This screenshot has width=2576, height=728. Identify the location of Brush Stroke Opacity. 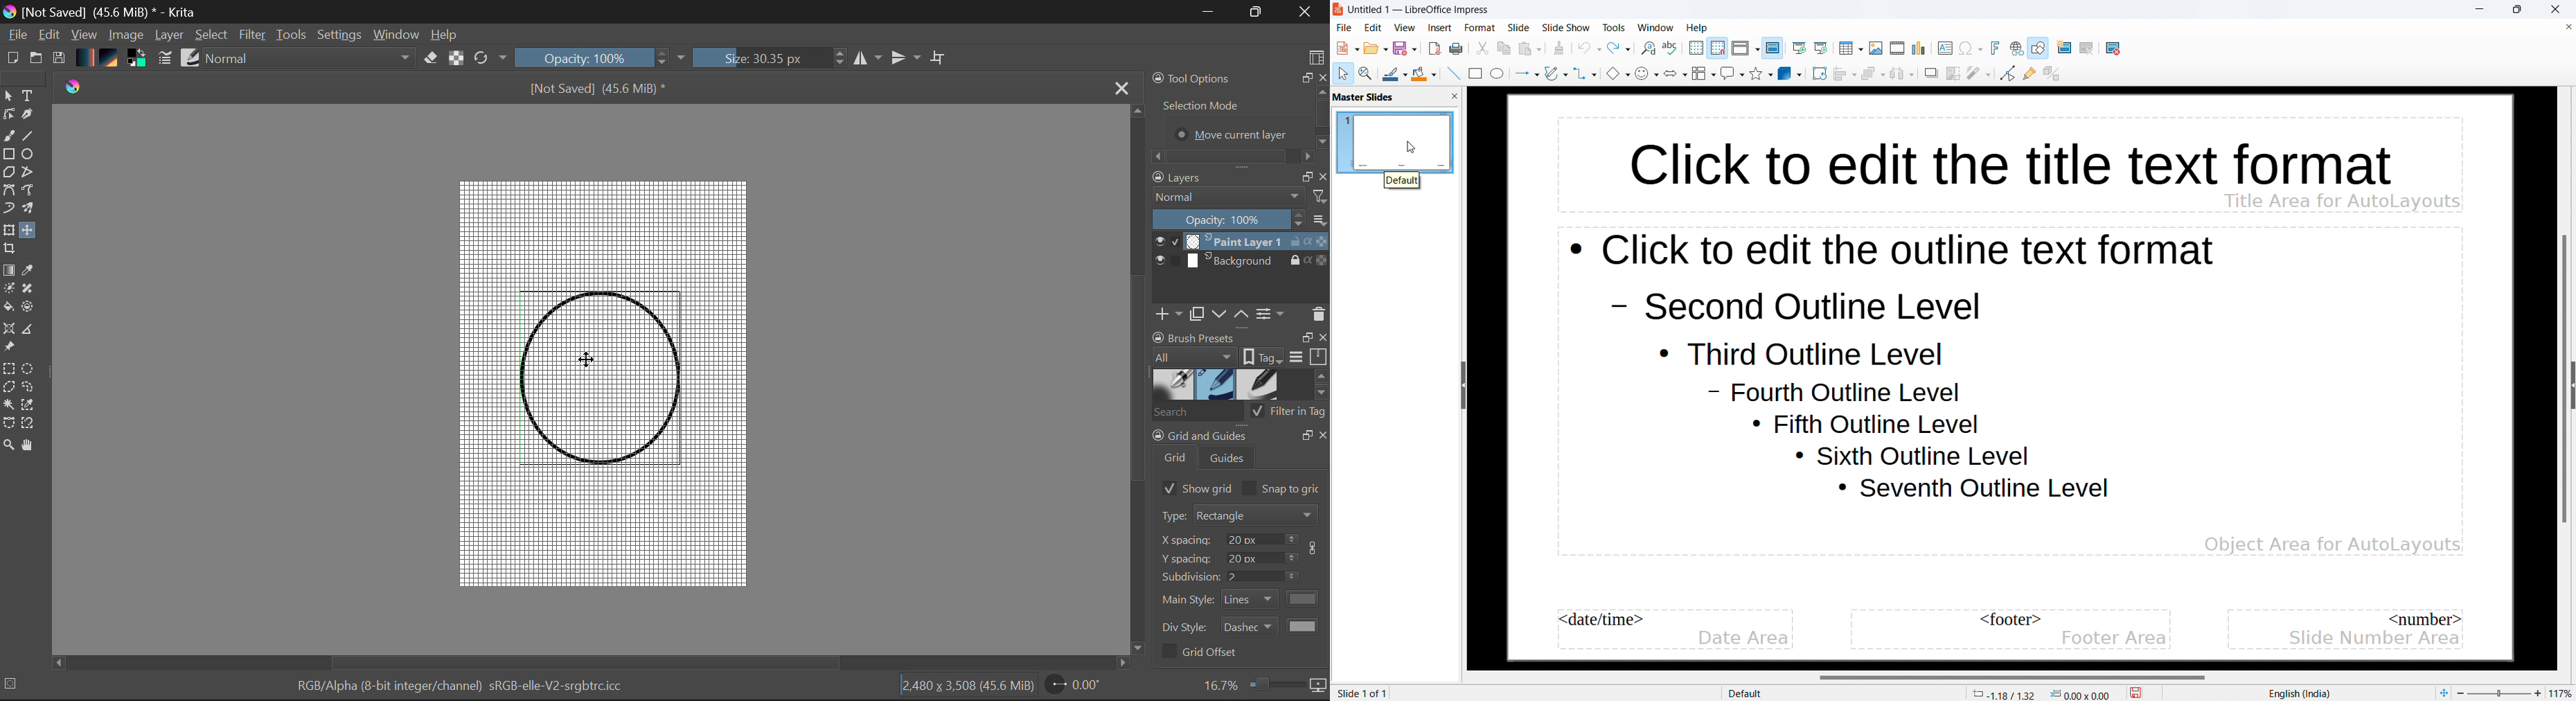
(596, 57).